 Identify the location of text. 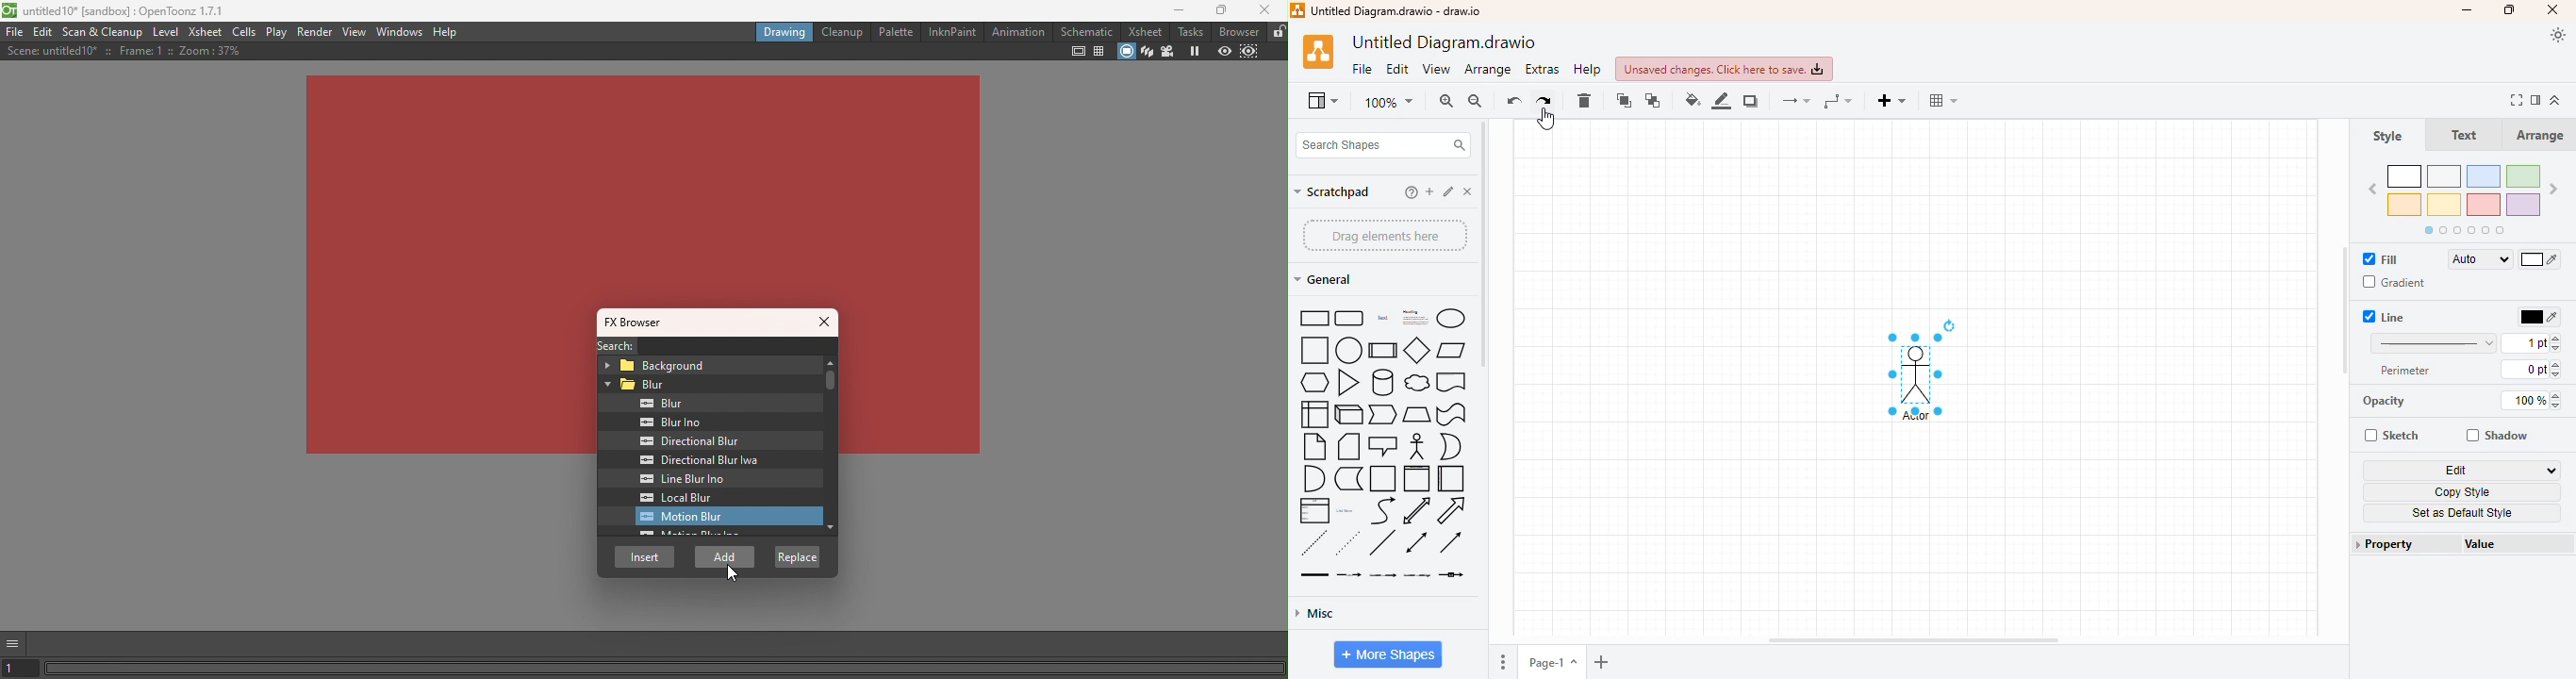
(2464, 135).